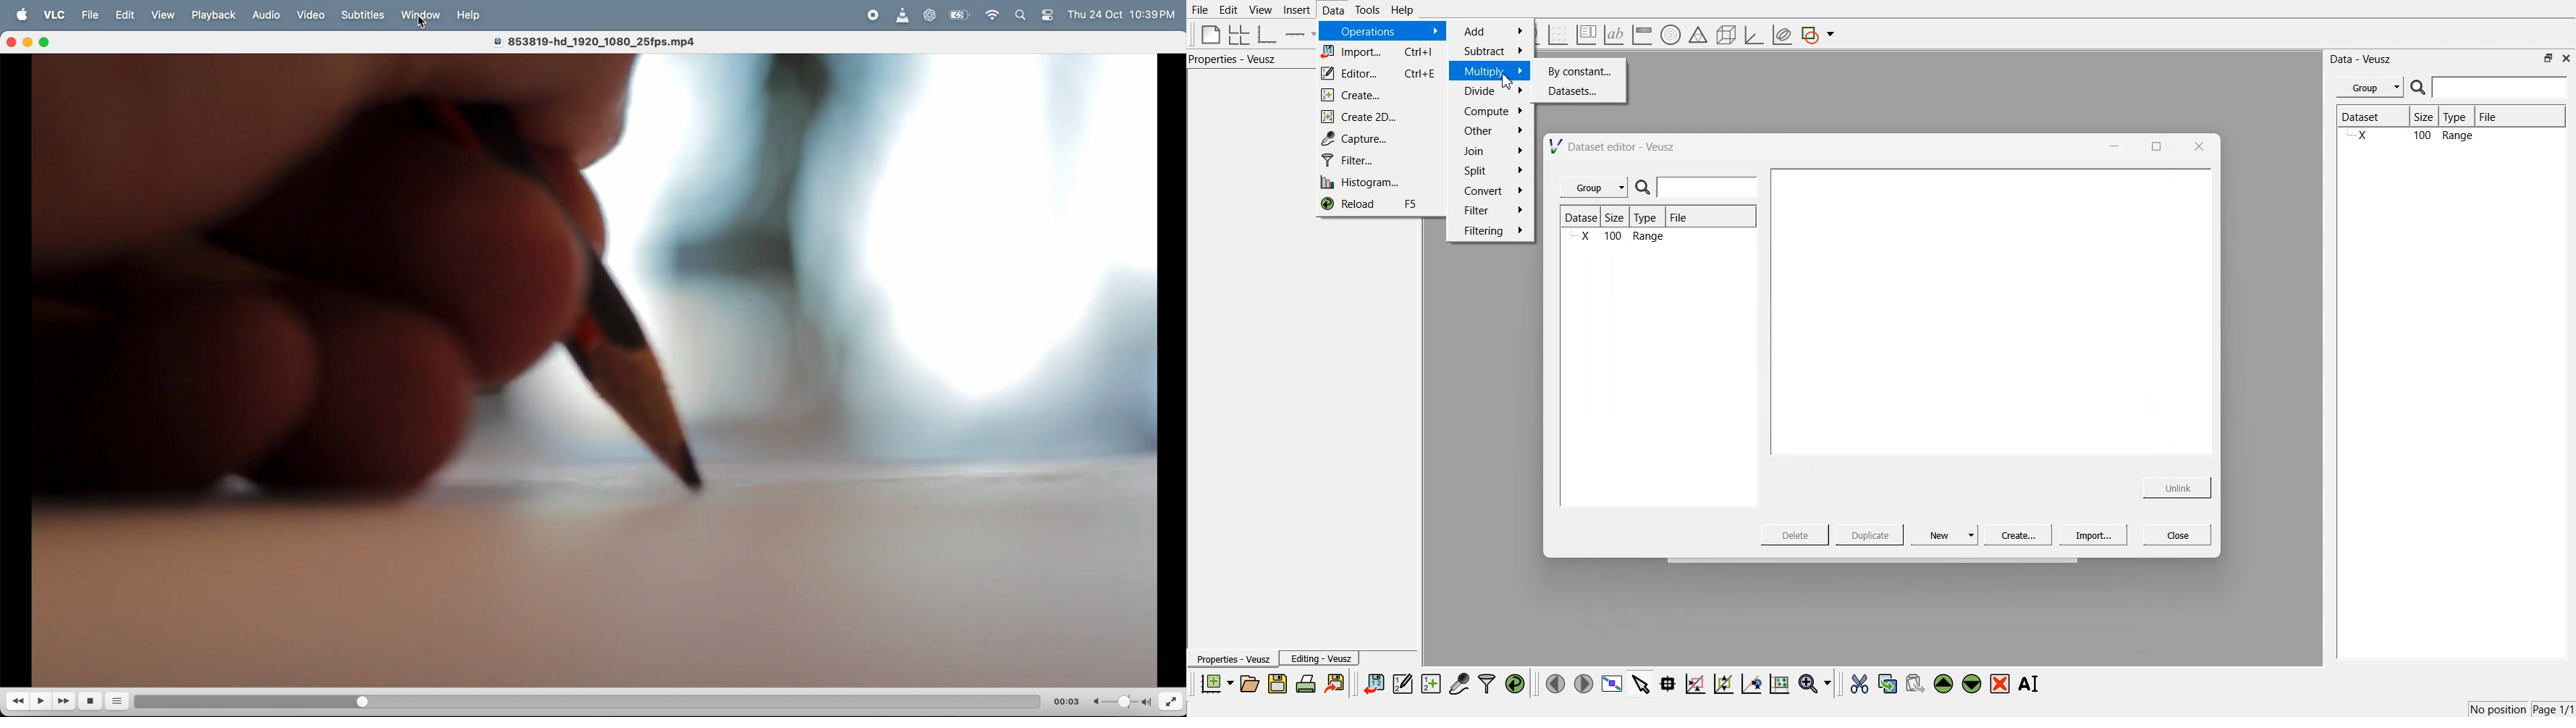 Image resolution: width=2576 pixels, height=728 pixels. What do you see at coordinates (1583, 217) in the screenshot?
I see `Dataset` at bounding box center [1583, 217].